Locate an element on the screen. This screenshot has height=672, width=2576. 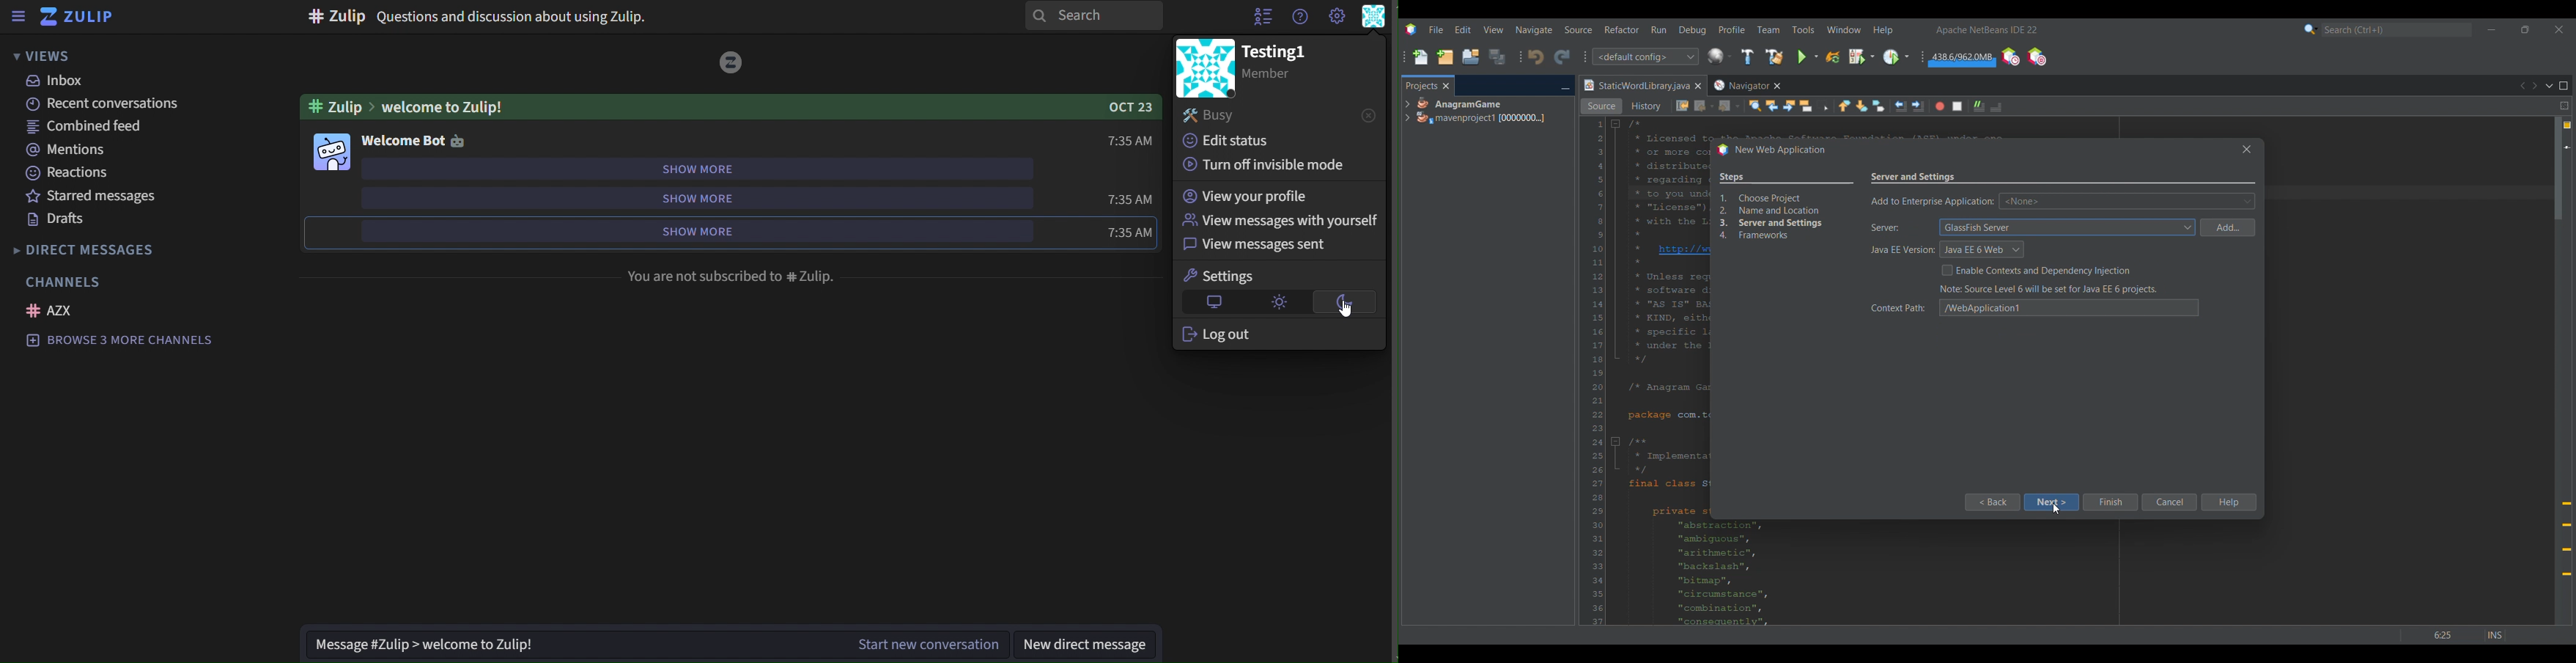
busy is located at coordinates (1279, 117).